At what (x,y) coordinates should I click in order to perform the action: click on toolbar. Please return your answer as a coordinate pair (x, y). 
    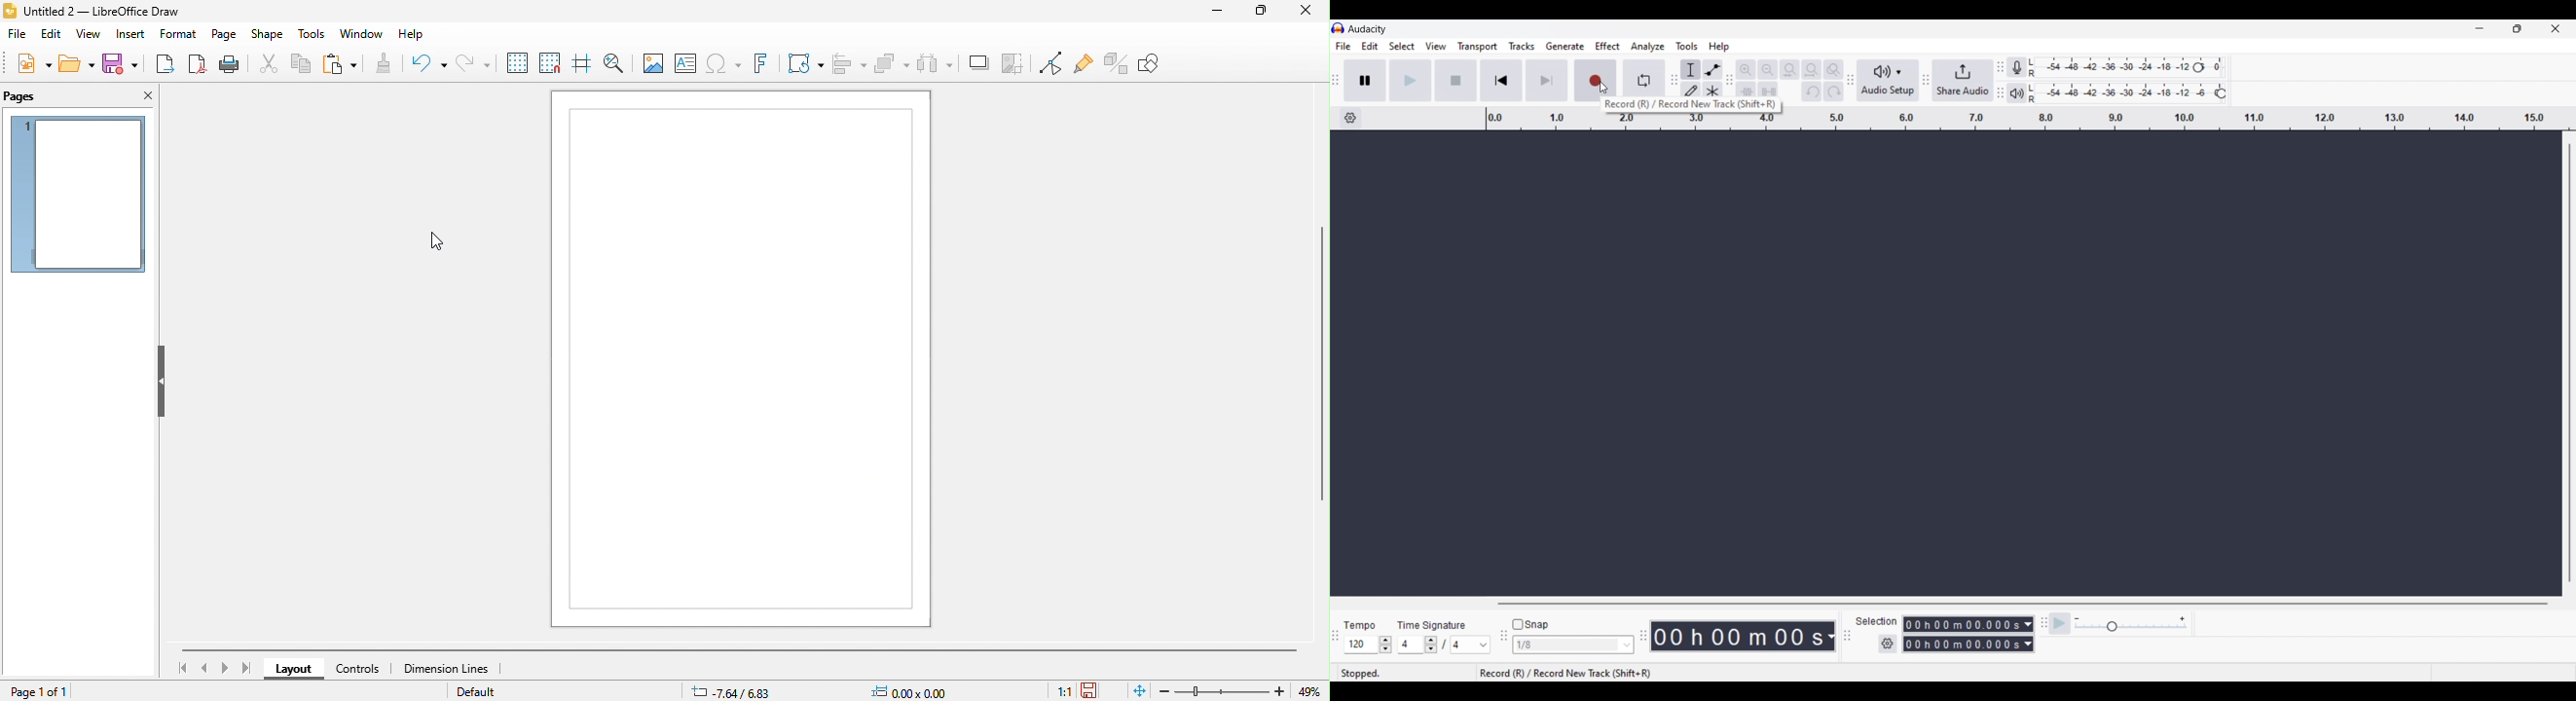
    Looking at the image, I should click on (1849, 637).